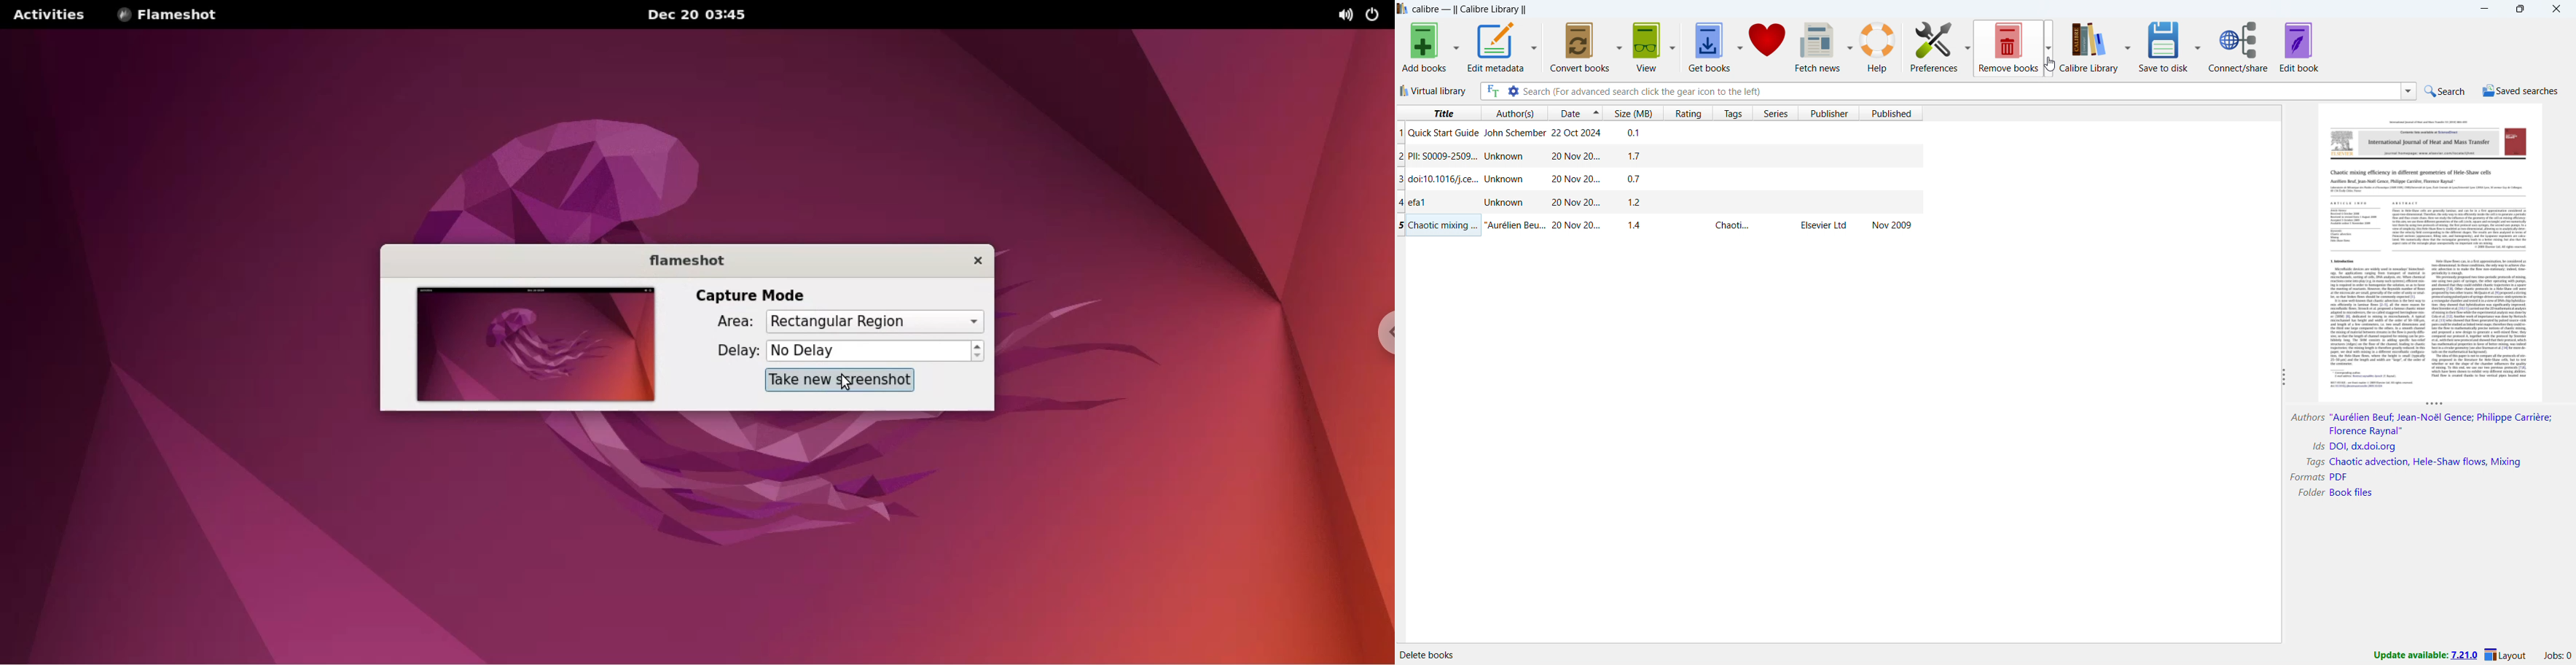 Image resolution: width=2576 pixels, height=672 pixels. What do you see at coordinates (1659, 179) in the screenshot?
I see `single book entry` at bounding box center [1659, 179].